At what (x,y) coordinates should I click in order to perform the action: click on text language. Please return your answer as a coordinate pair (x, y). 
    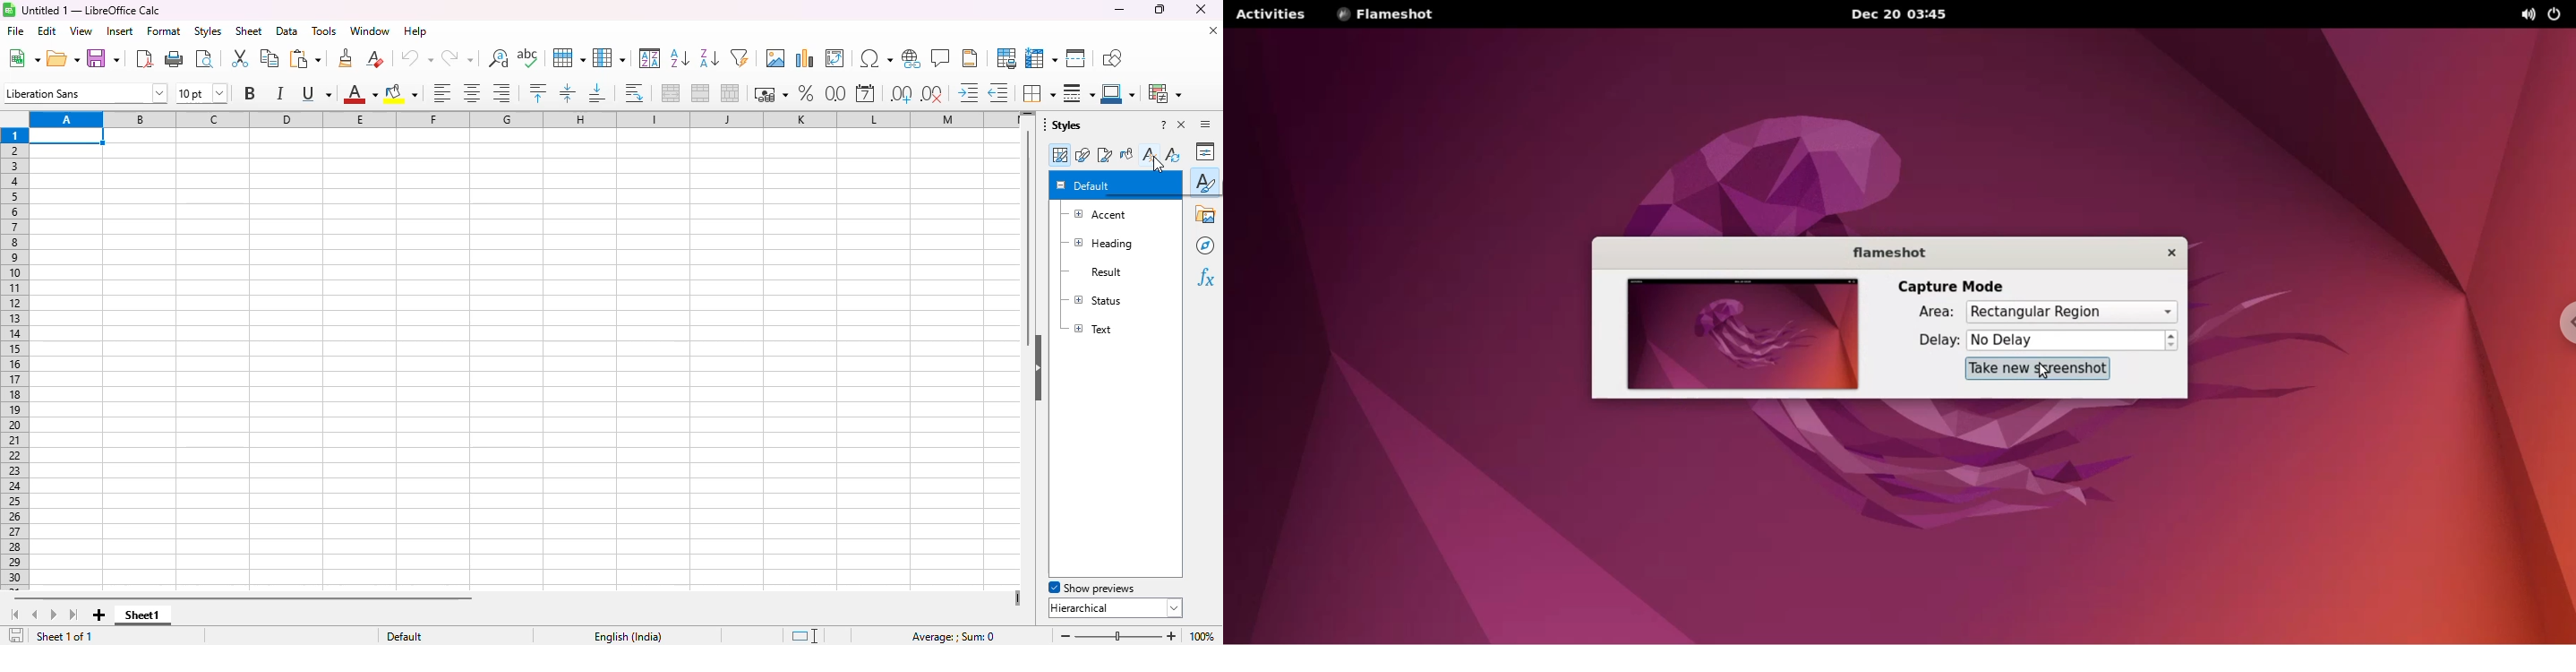
    Looking at the image, I should click on (627, 637).